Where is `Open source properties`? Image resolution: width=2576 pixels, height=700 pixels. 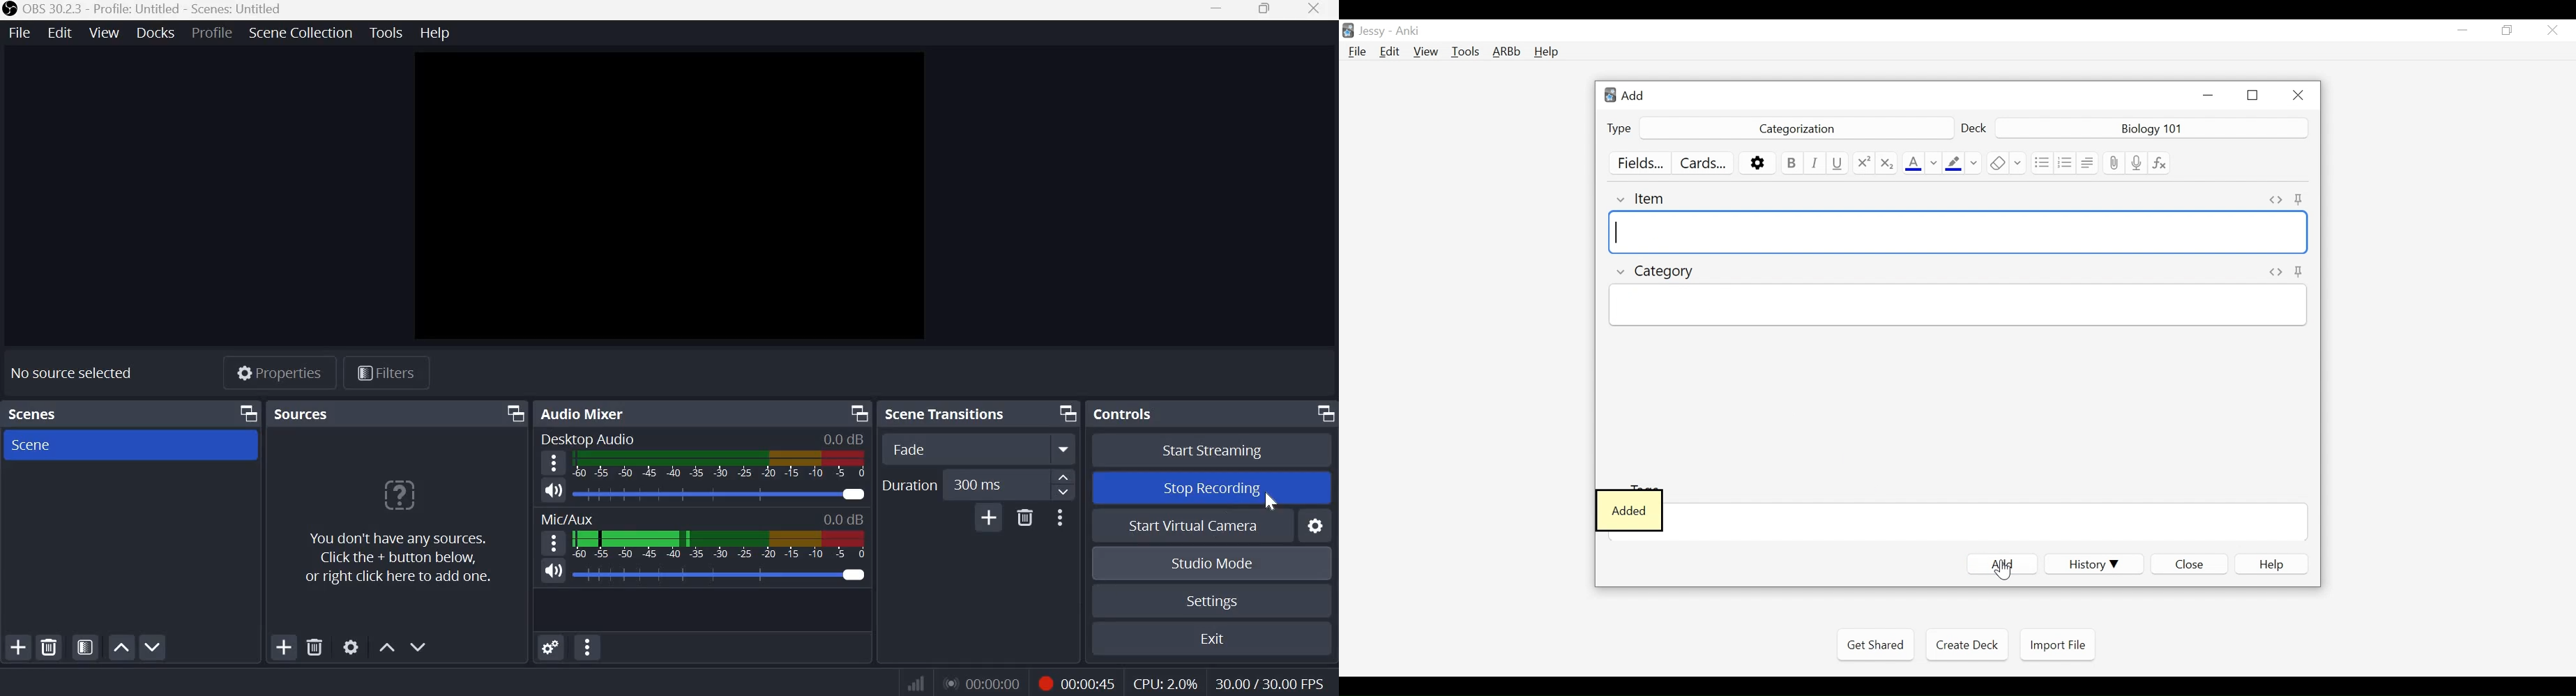 Open source properties is located at coordinates (350, 646).